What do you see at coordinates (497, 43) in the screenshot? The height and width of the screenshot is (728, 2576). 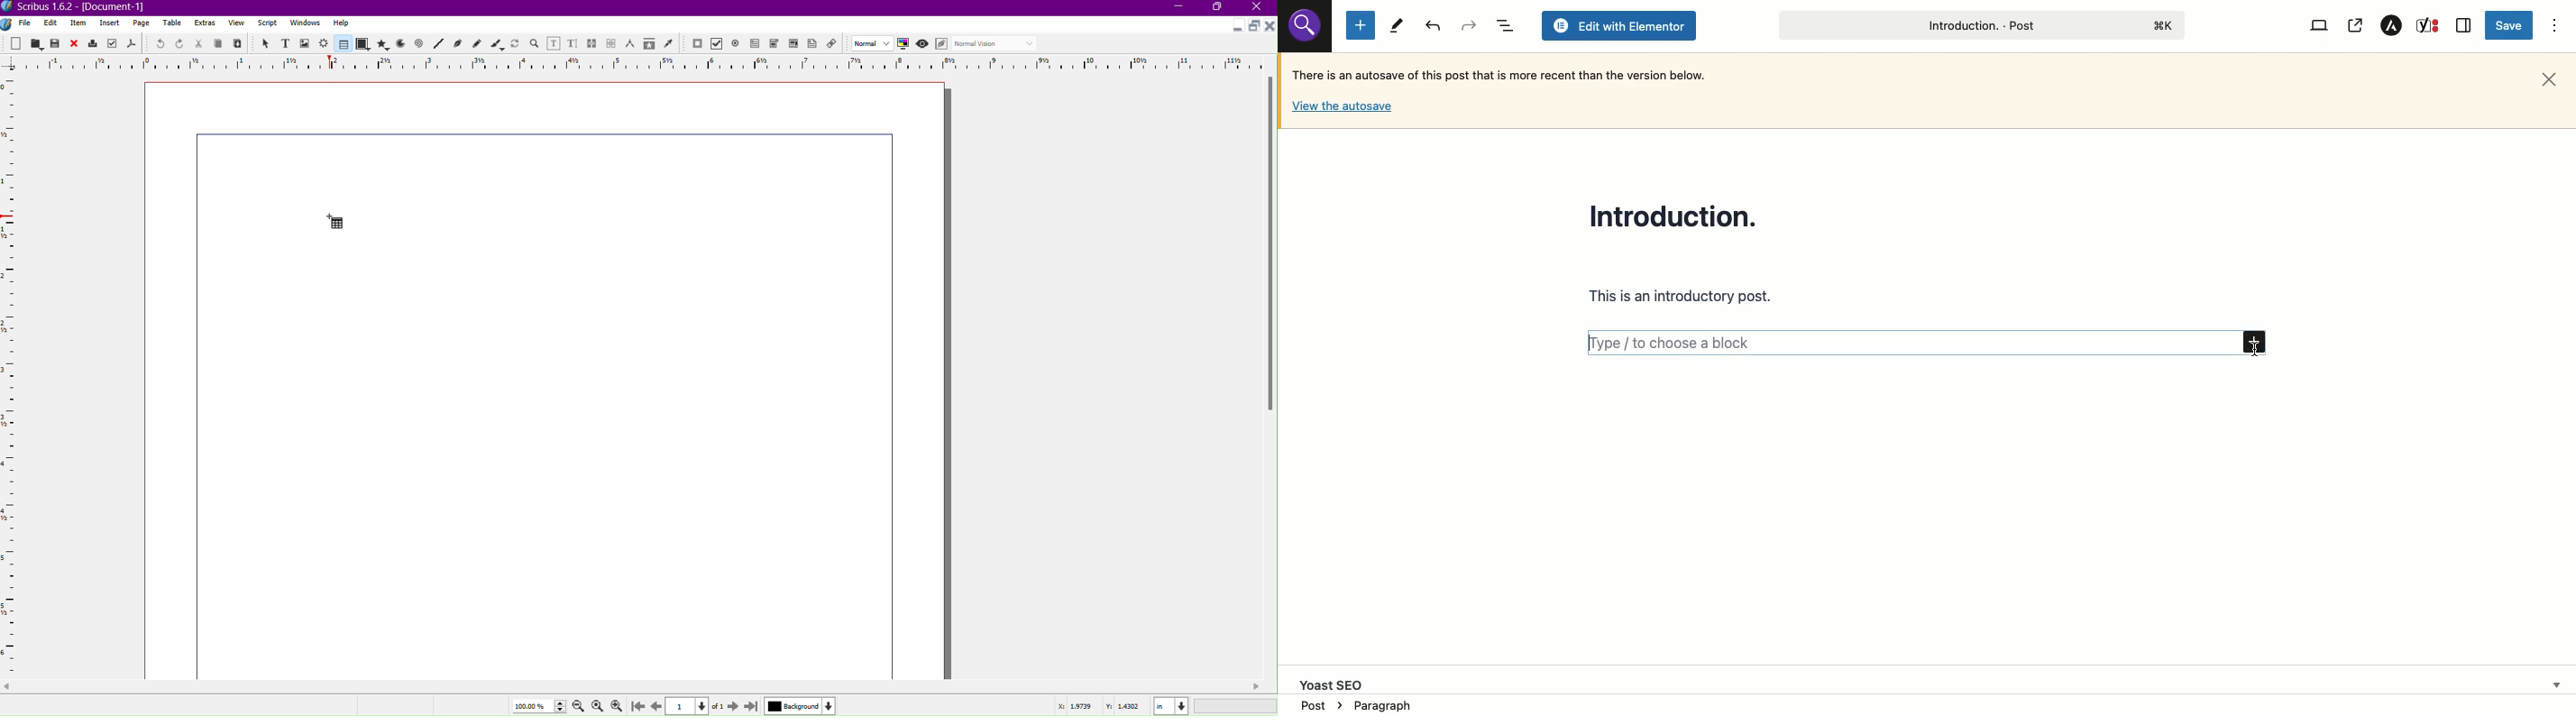 I see `Calligraphic Line` at bounding box center [497, 43].